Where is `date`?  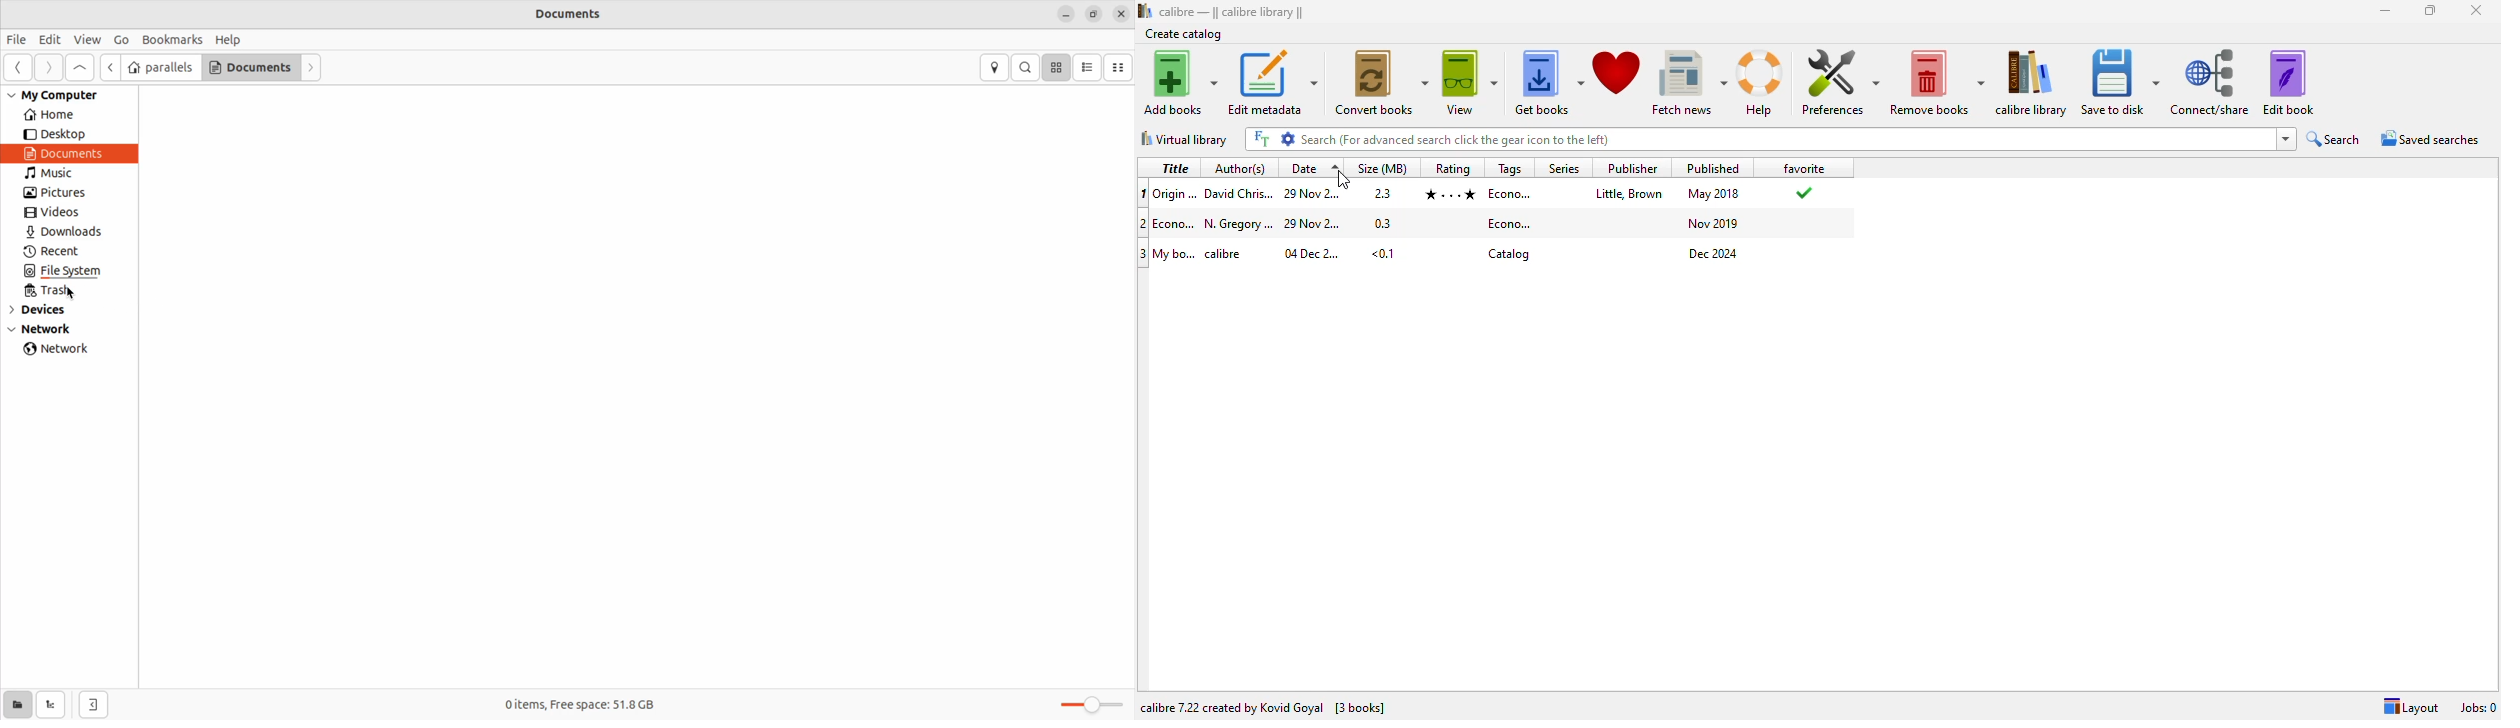
date is located at coordinates (1313, 223).